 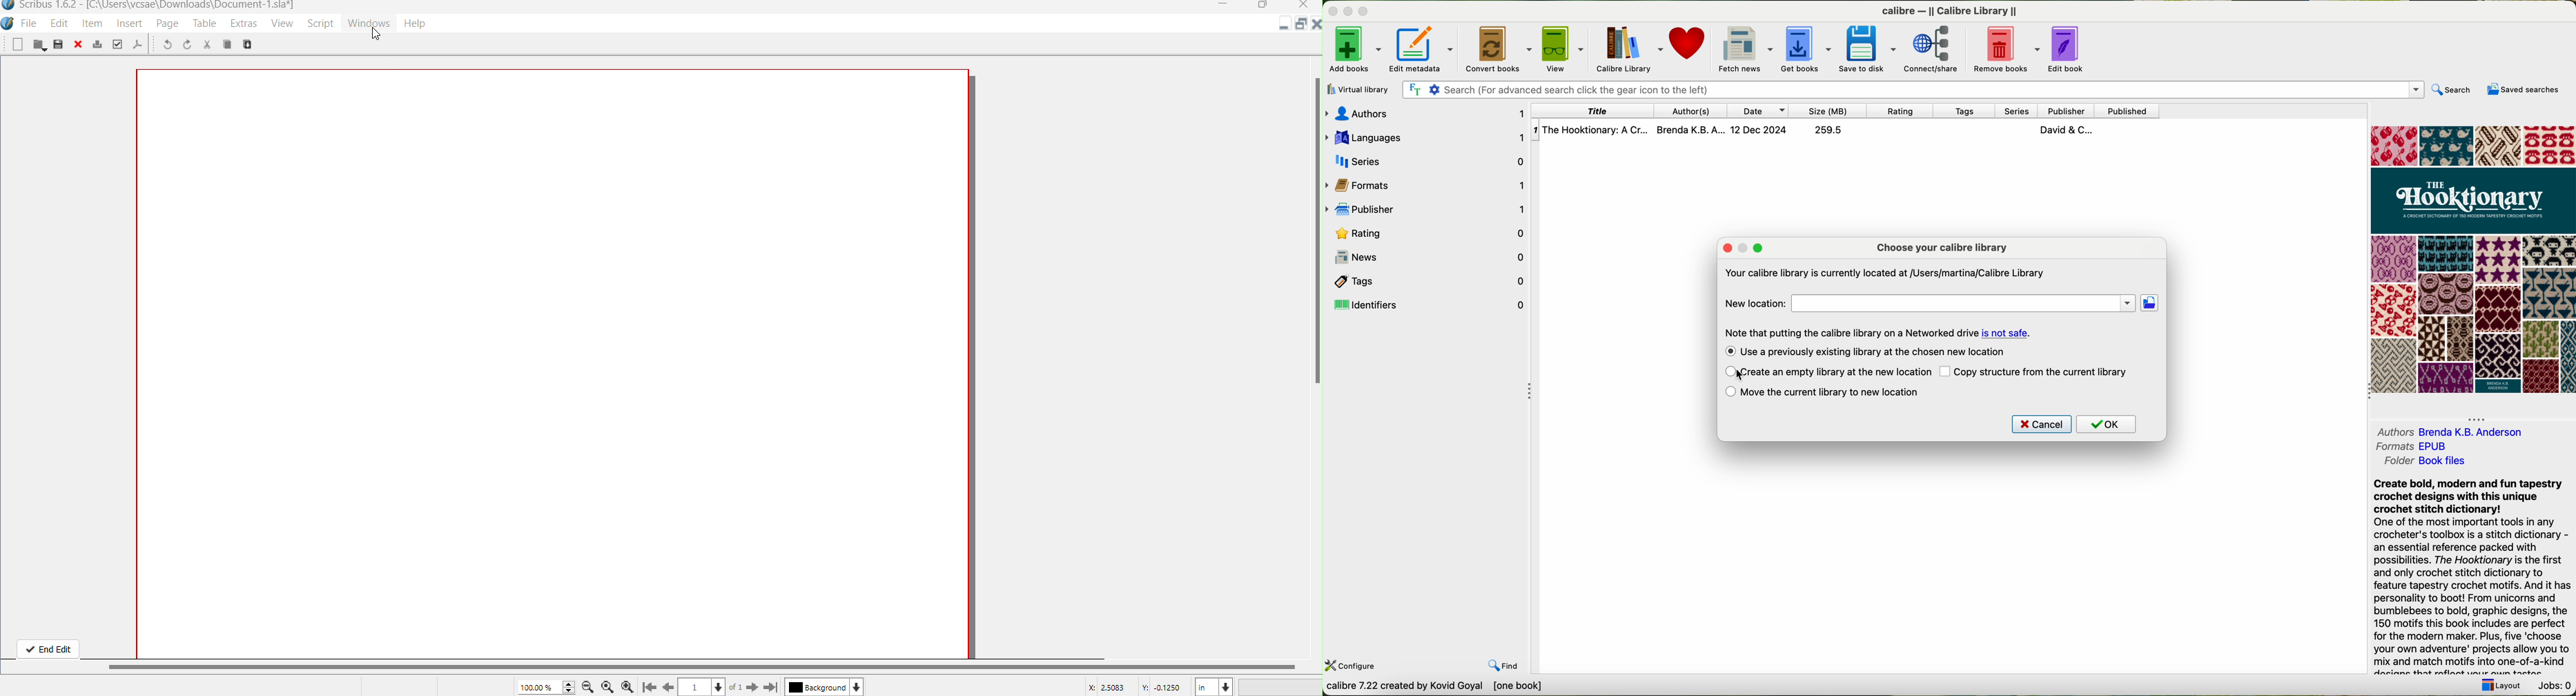 I want to click on , so click(x=93, y=24).